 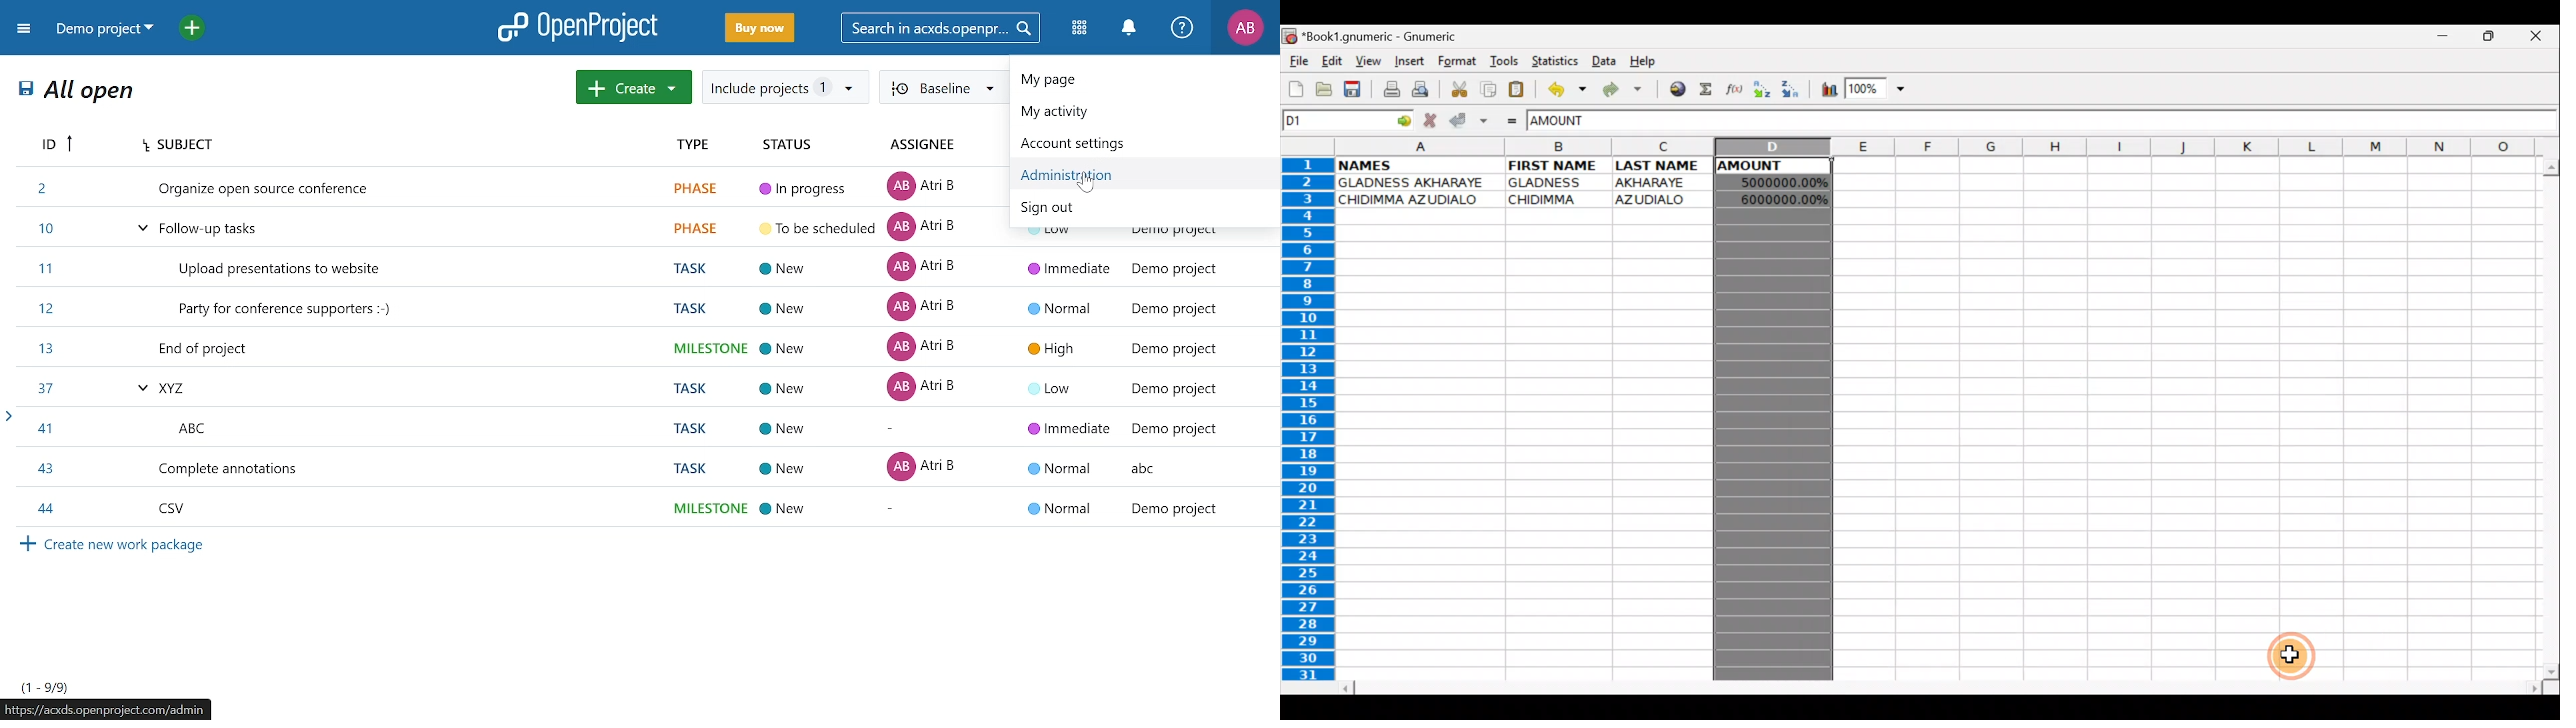 I want to click on Zoom, so click(x=1877, y=90).